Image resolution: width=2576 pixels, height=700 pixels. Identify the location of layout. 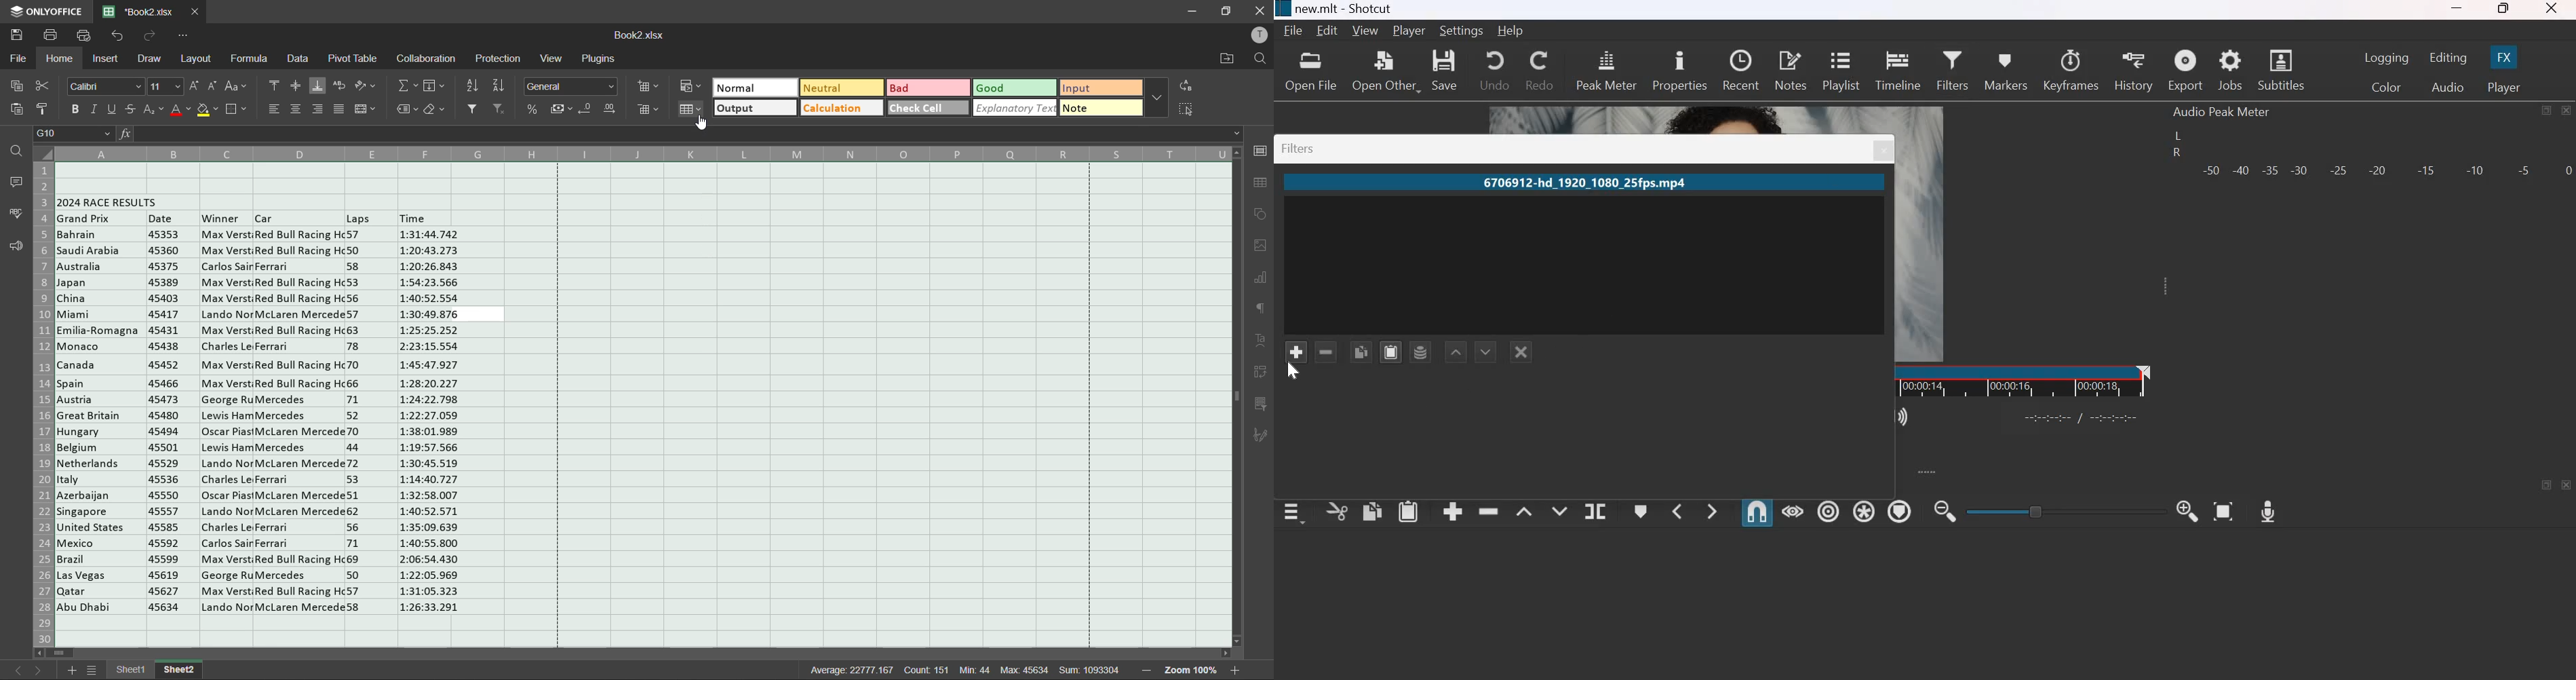
(197, 60).